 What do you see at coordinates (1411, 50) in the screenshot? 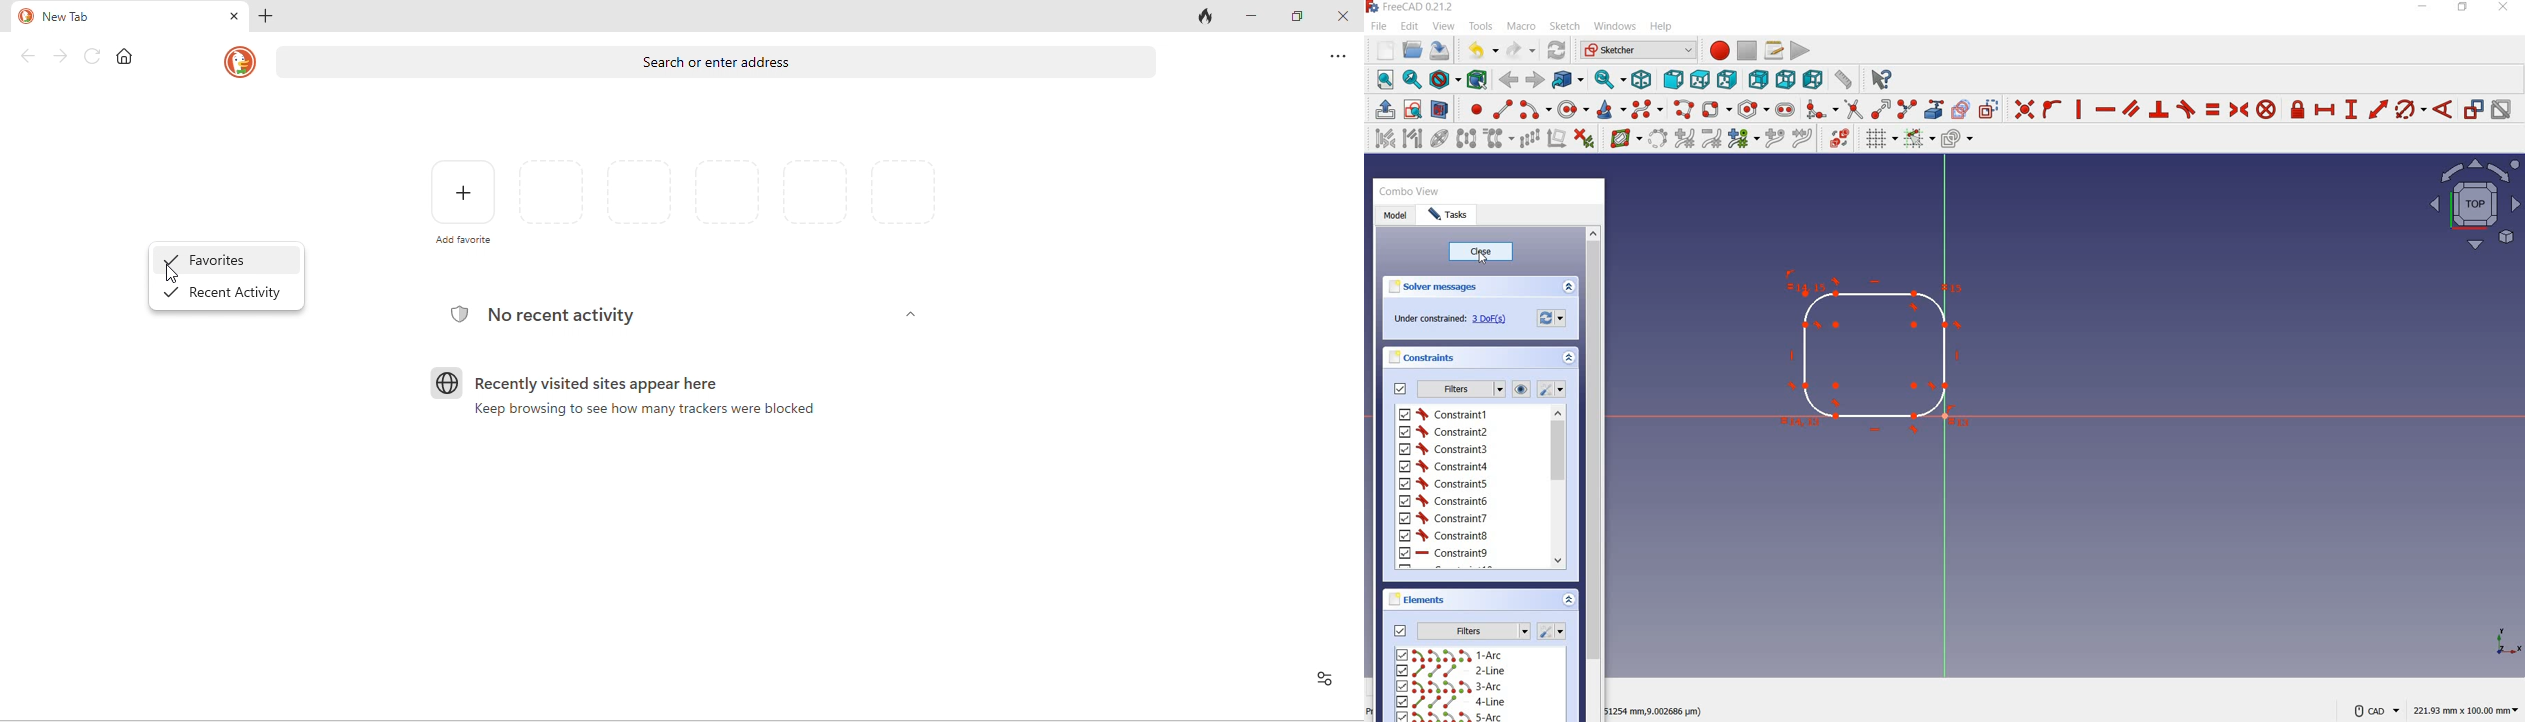
I see `open` at bounding box center [1411, 50].